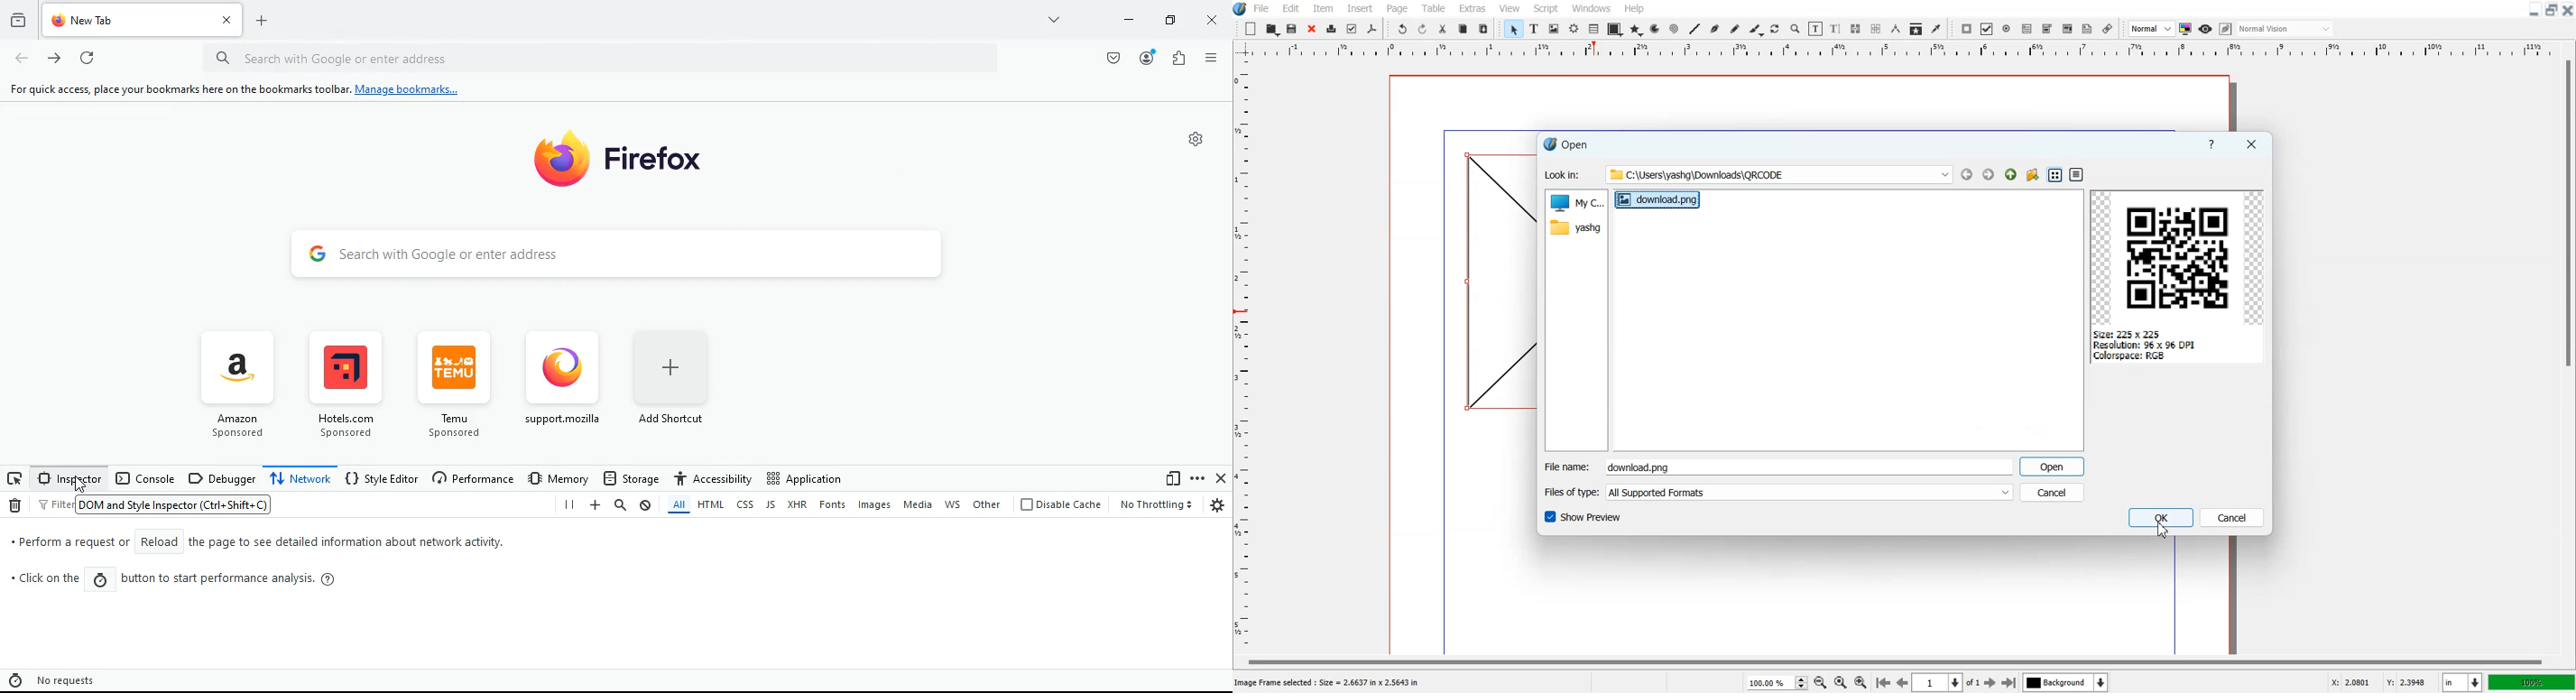  I want to click on disable cache, so click(1059, 505).